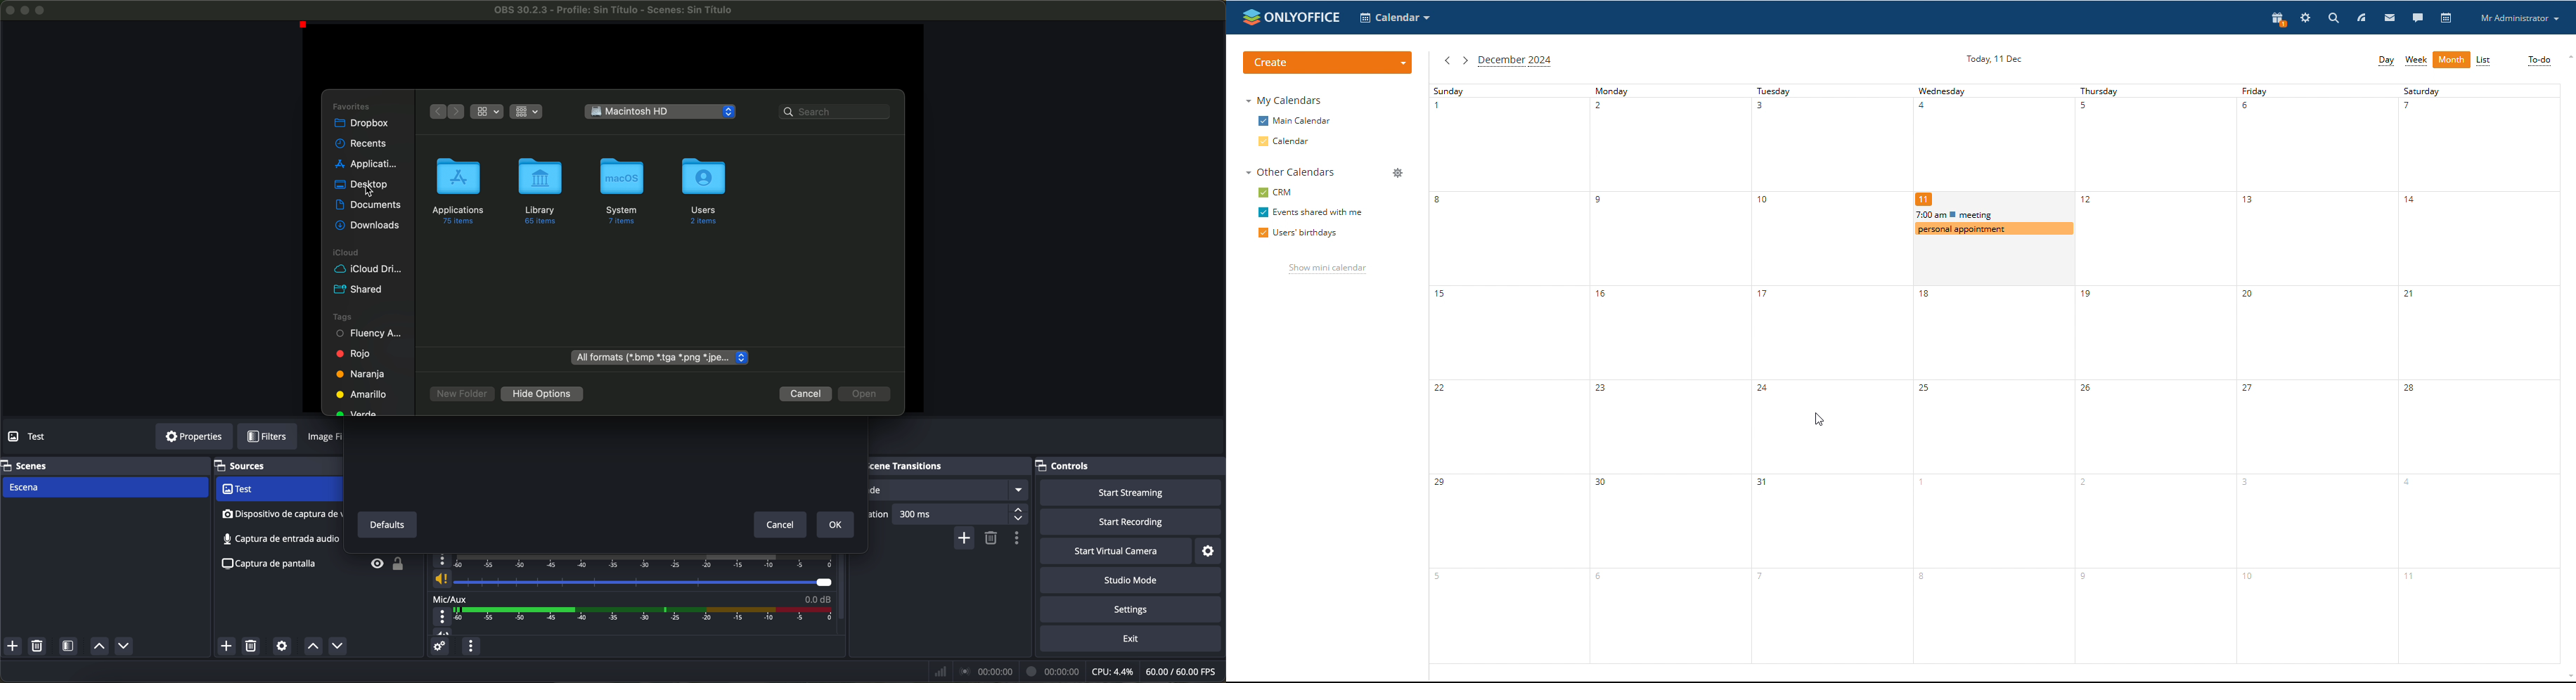 The image size is (2576, 700). What do you see at coordinates (1833, 430) in the screenshot?
I see `event deleted` at bounding box center [1833, 430].